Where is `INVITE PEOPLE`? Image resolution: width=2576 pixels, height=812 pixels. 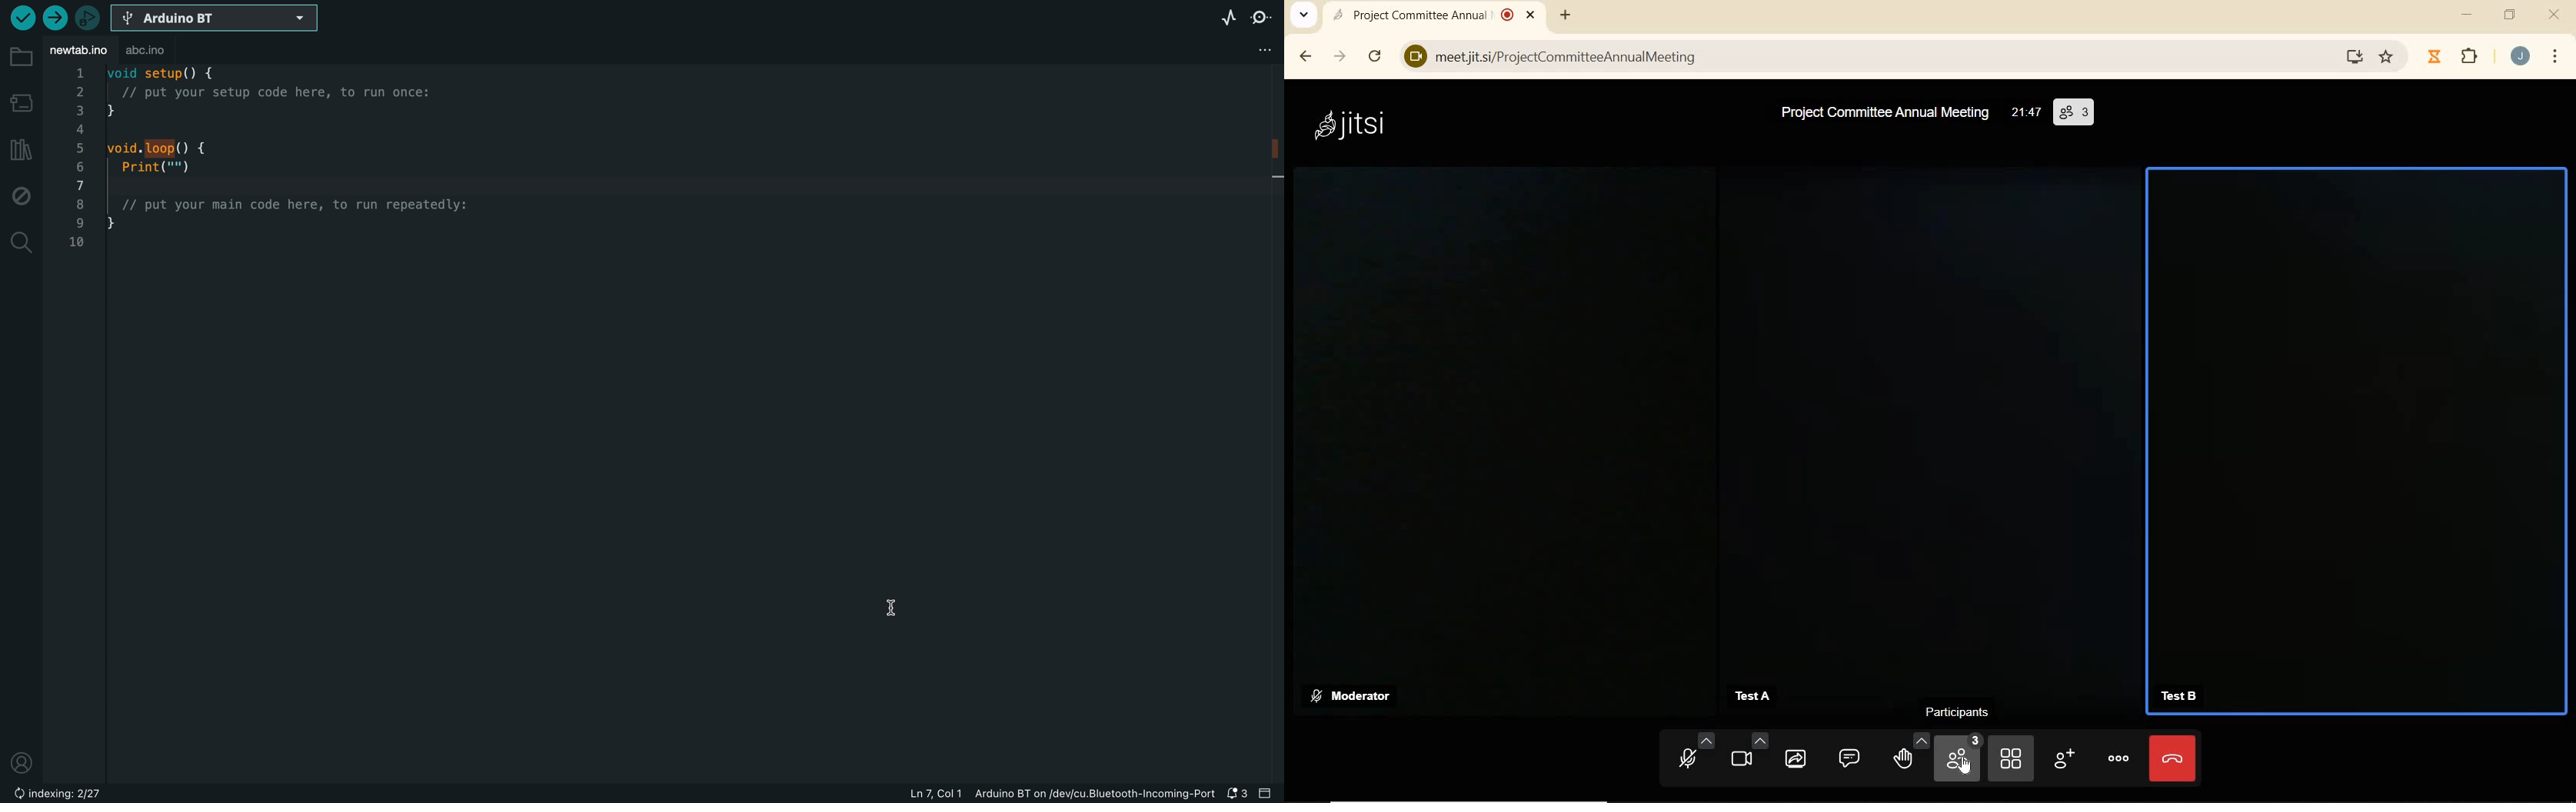 INVITE PEOPLE is located at coordinates (2065, 755).